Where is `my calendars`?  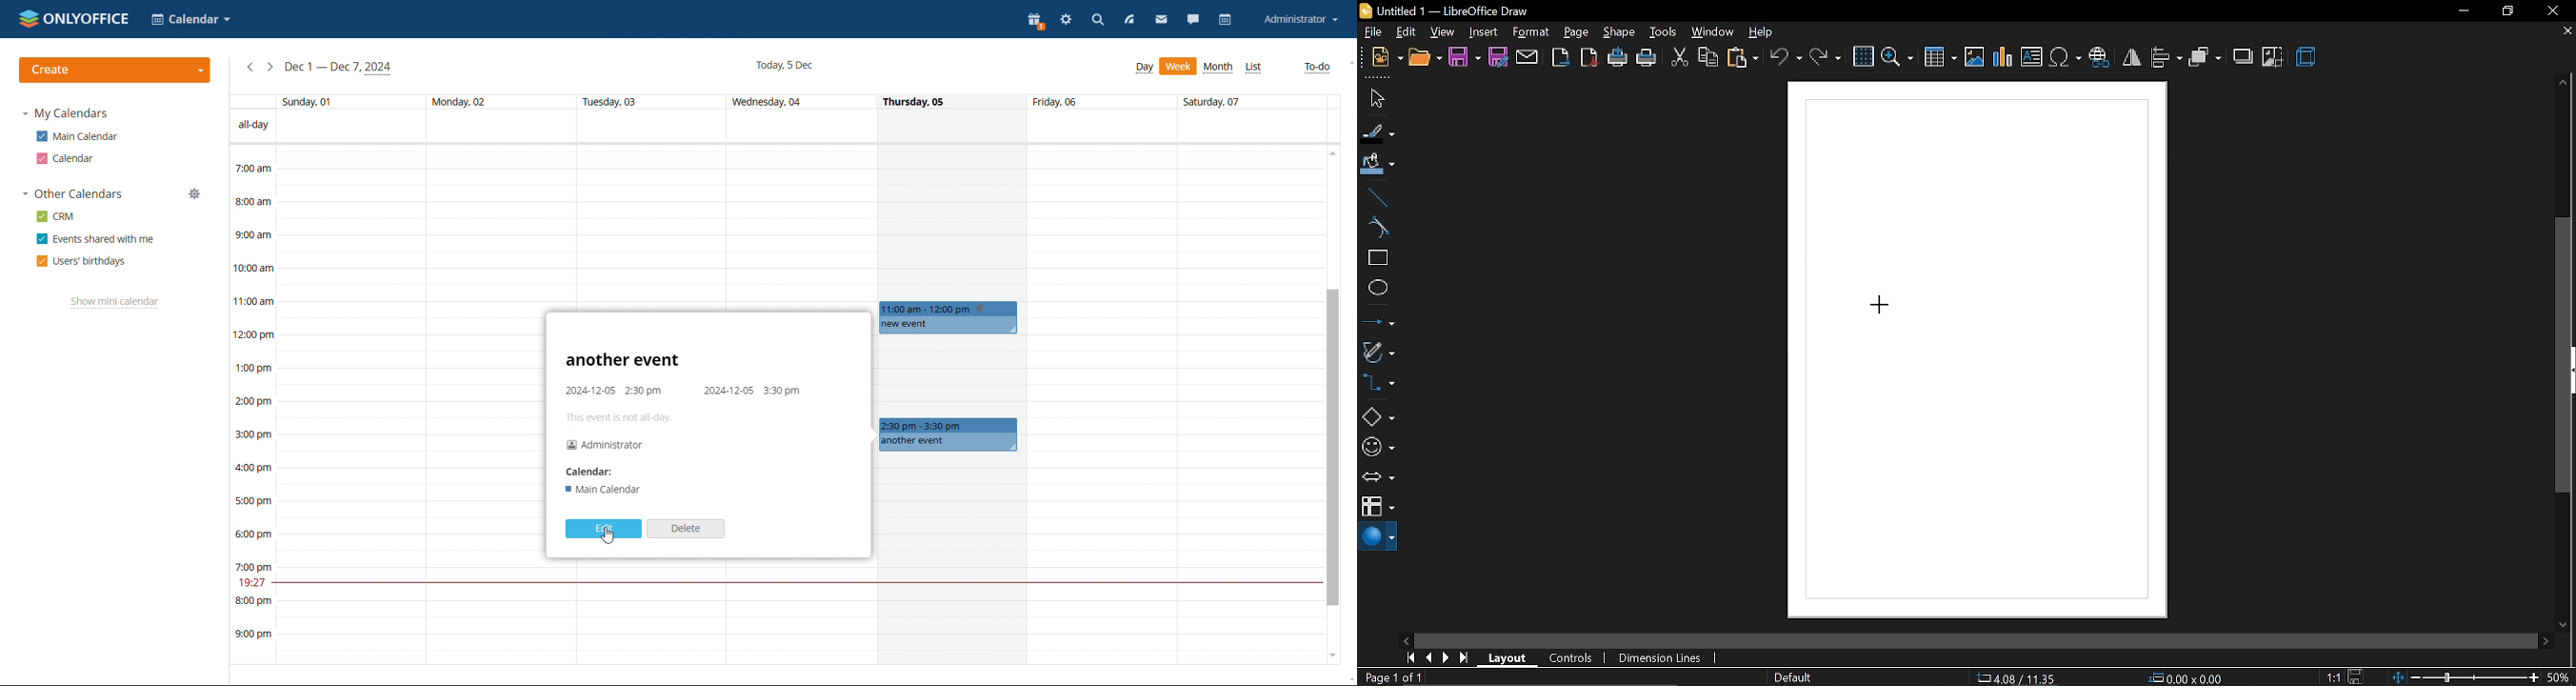
my calendars is located at coordinates (65, 114).